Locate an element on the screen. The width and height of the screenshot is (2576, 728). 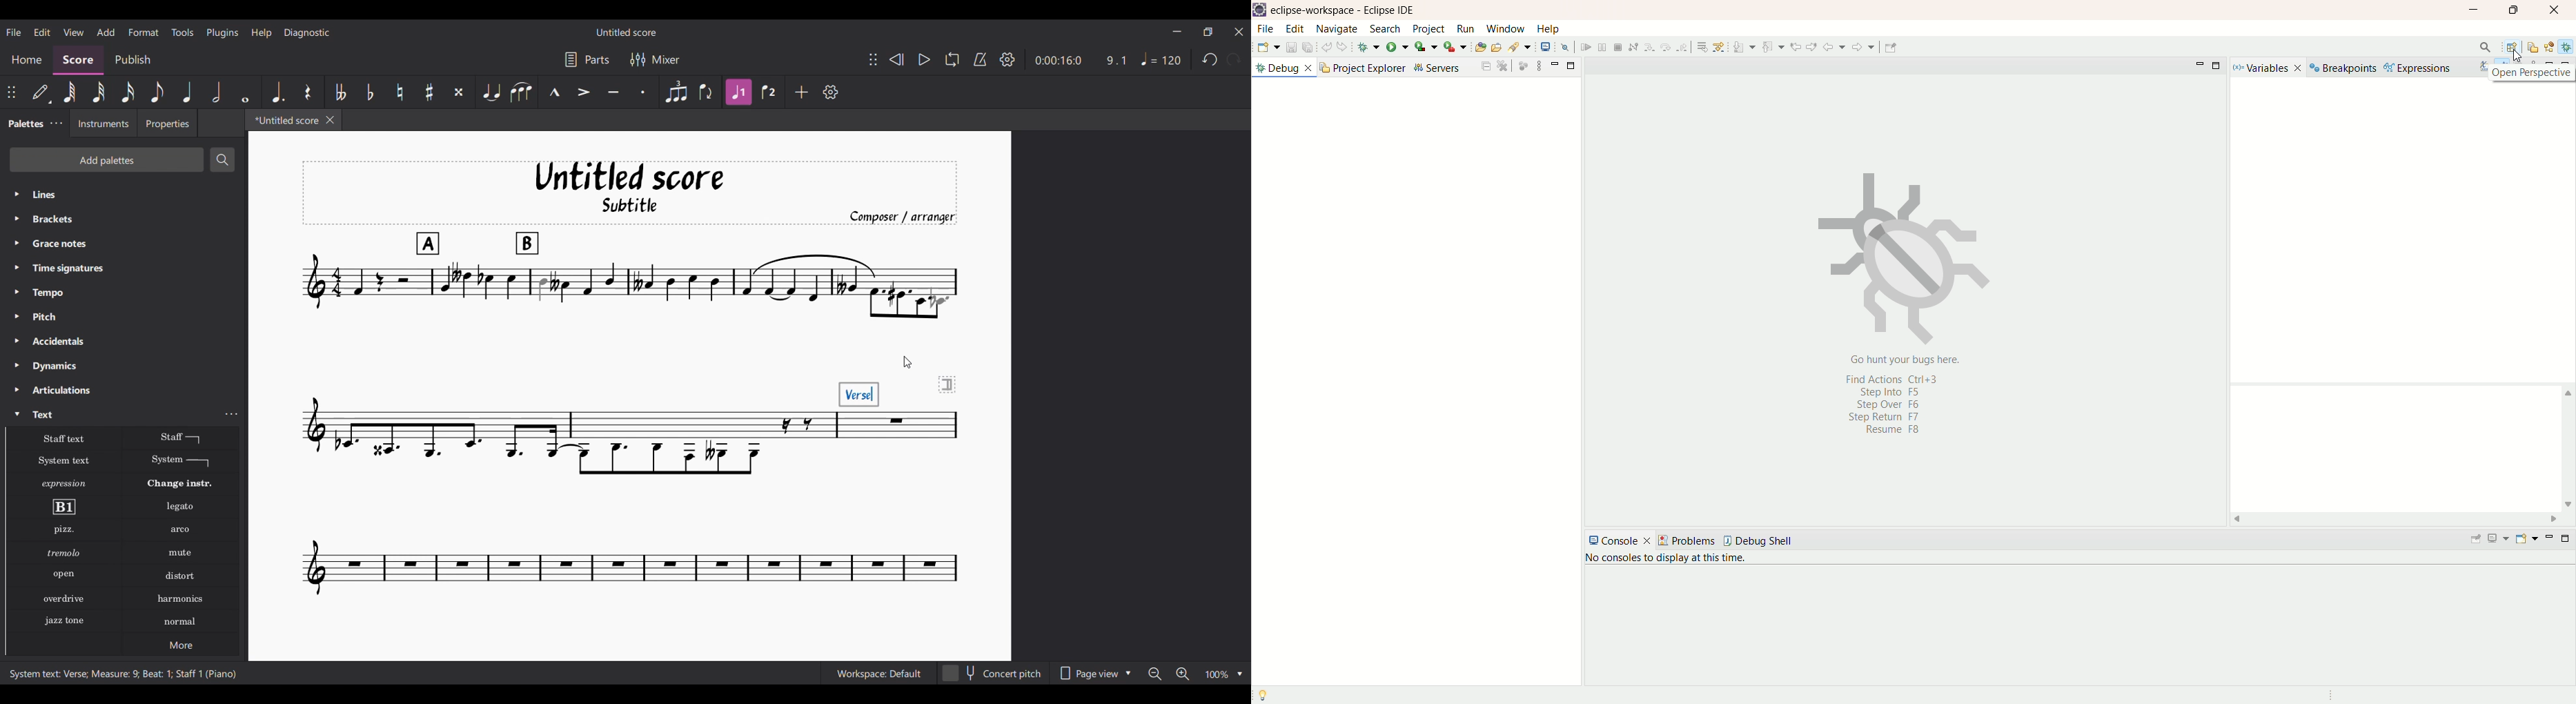
use step filters is located at coordinates (1819, 47).